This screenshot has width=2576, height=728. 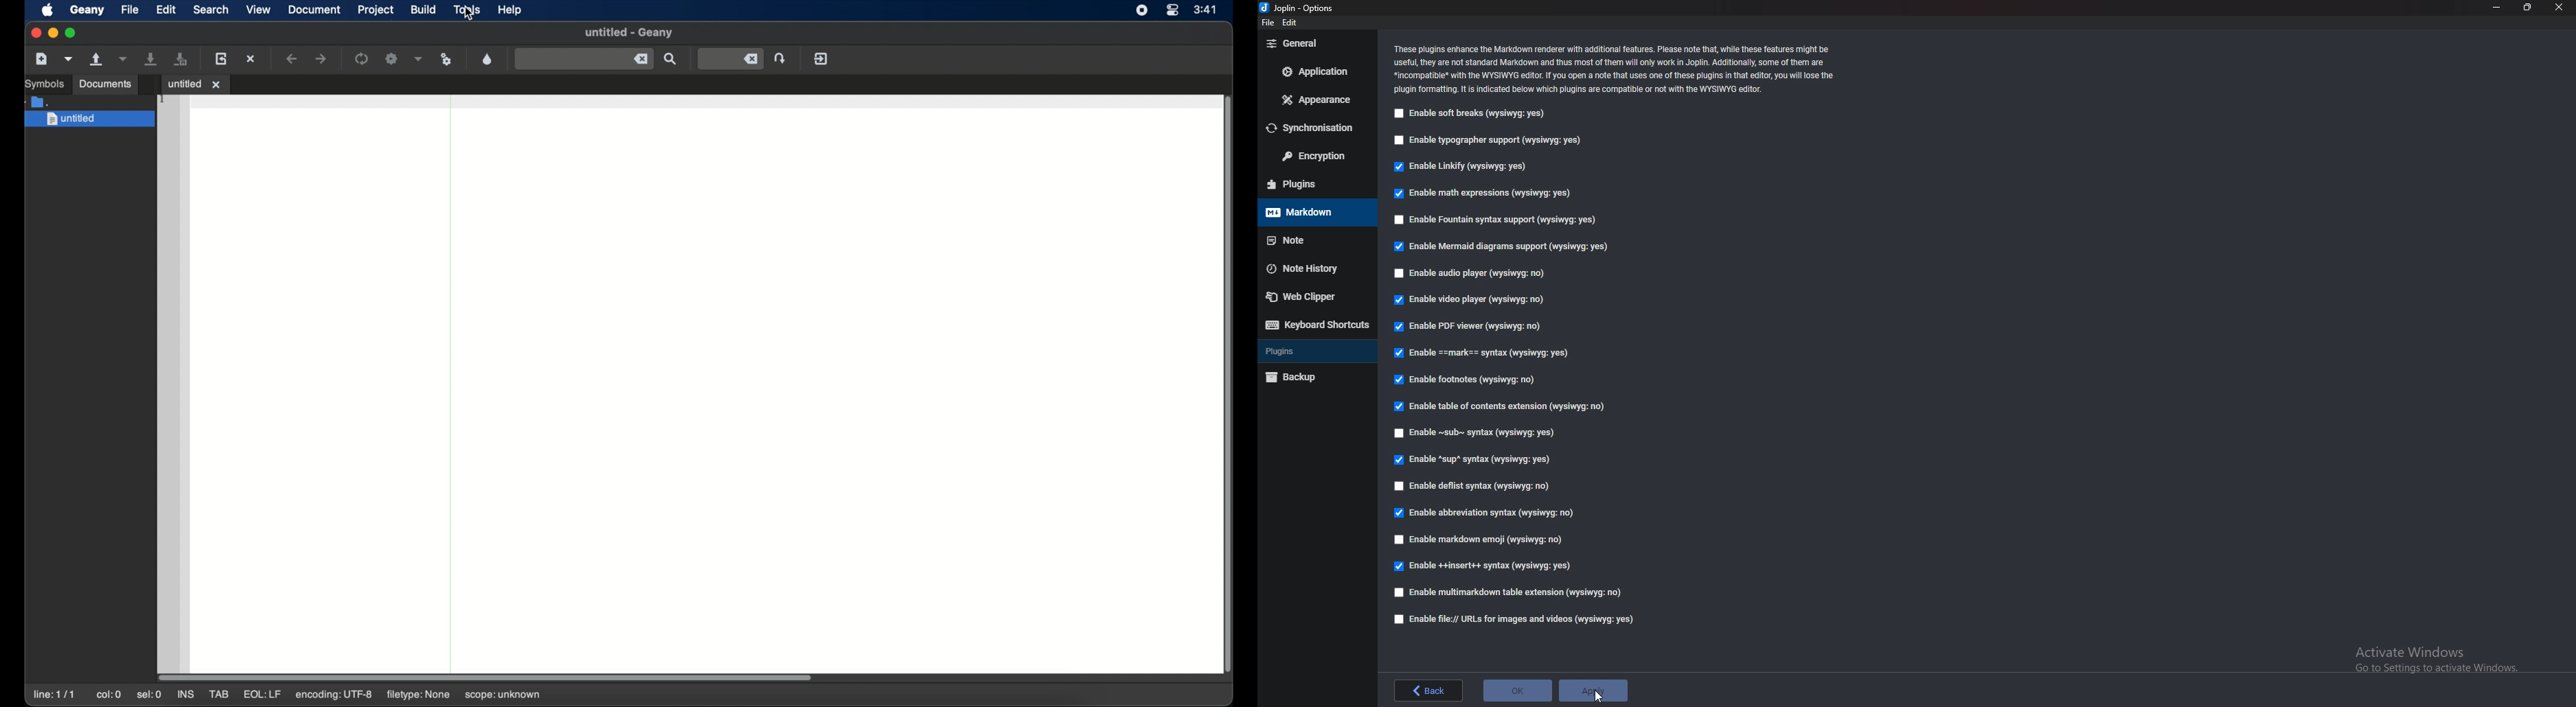 What do you see at coordinates (2496, 8) in the screenshot?
I see `minimize` at bounding box center [2496, 8].